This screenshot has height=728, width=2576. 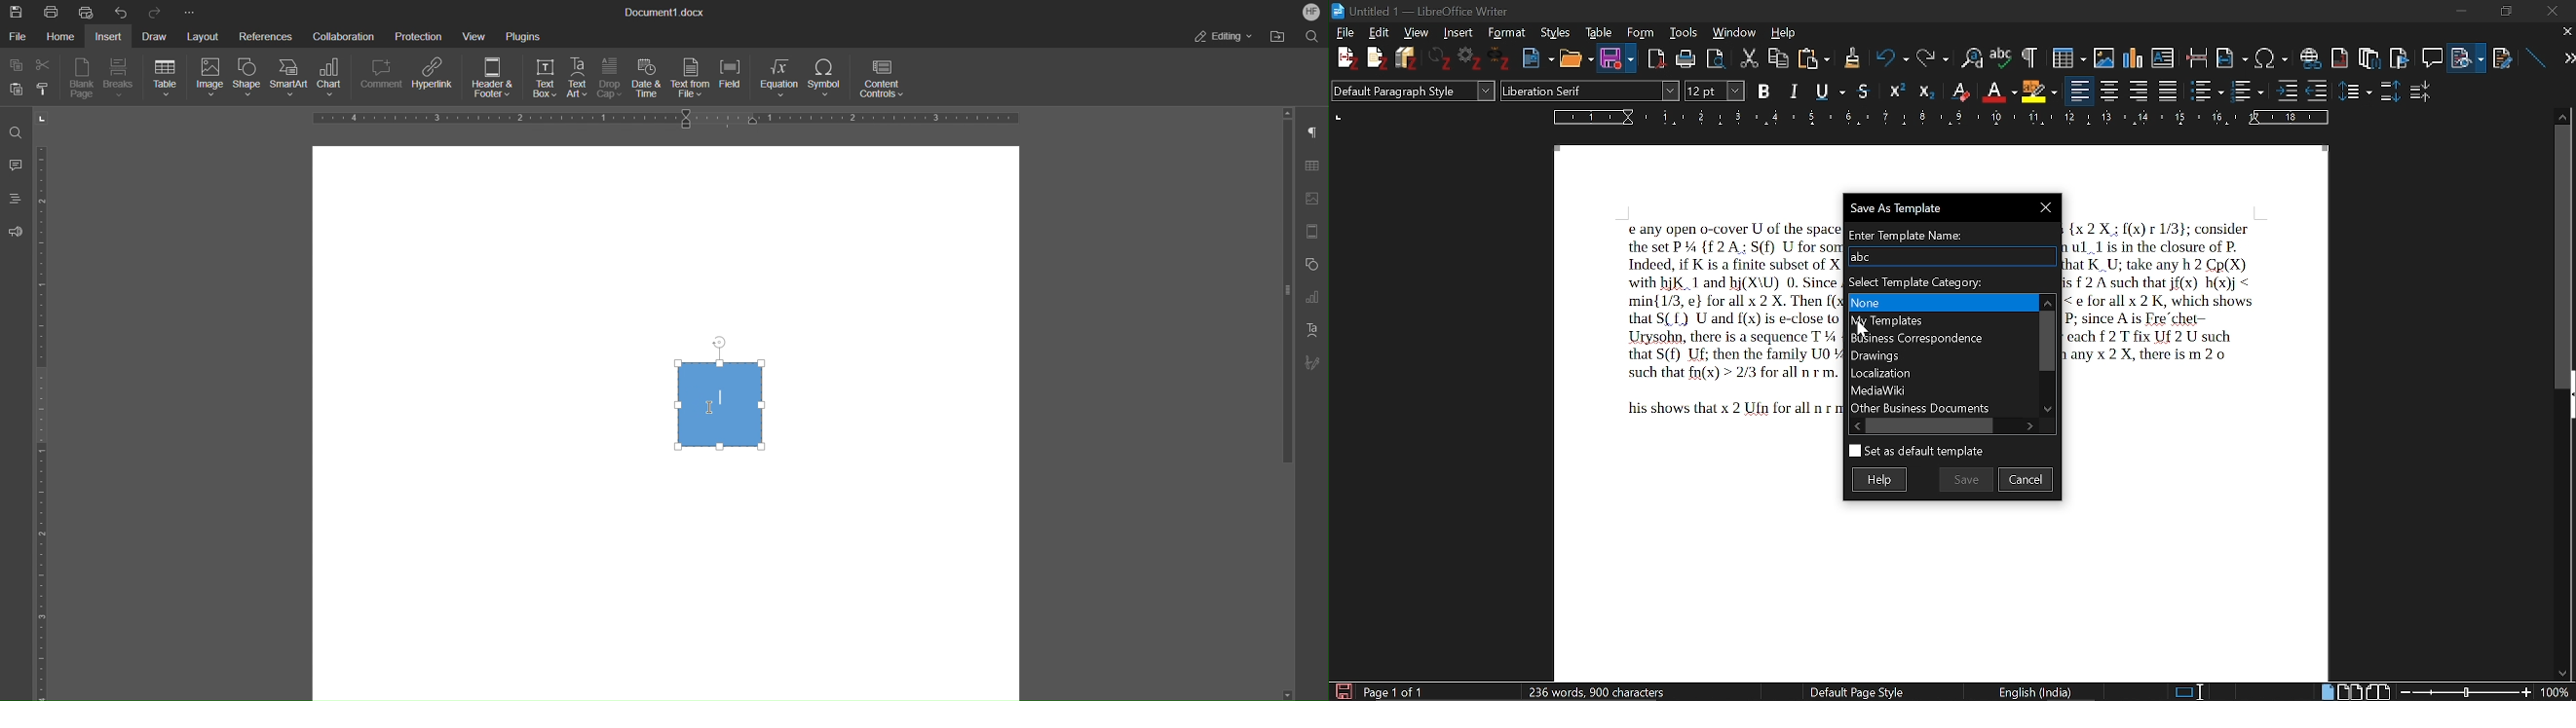 What do you see at coordinates (540, 80) in the screenshot?
I see `Text Box` at bounding box center [540, 80].